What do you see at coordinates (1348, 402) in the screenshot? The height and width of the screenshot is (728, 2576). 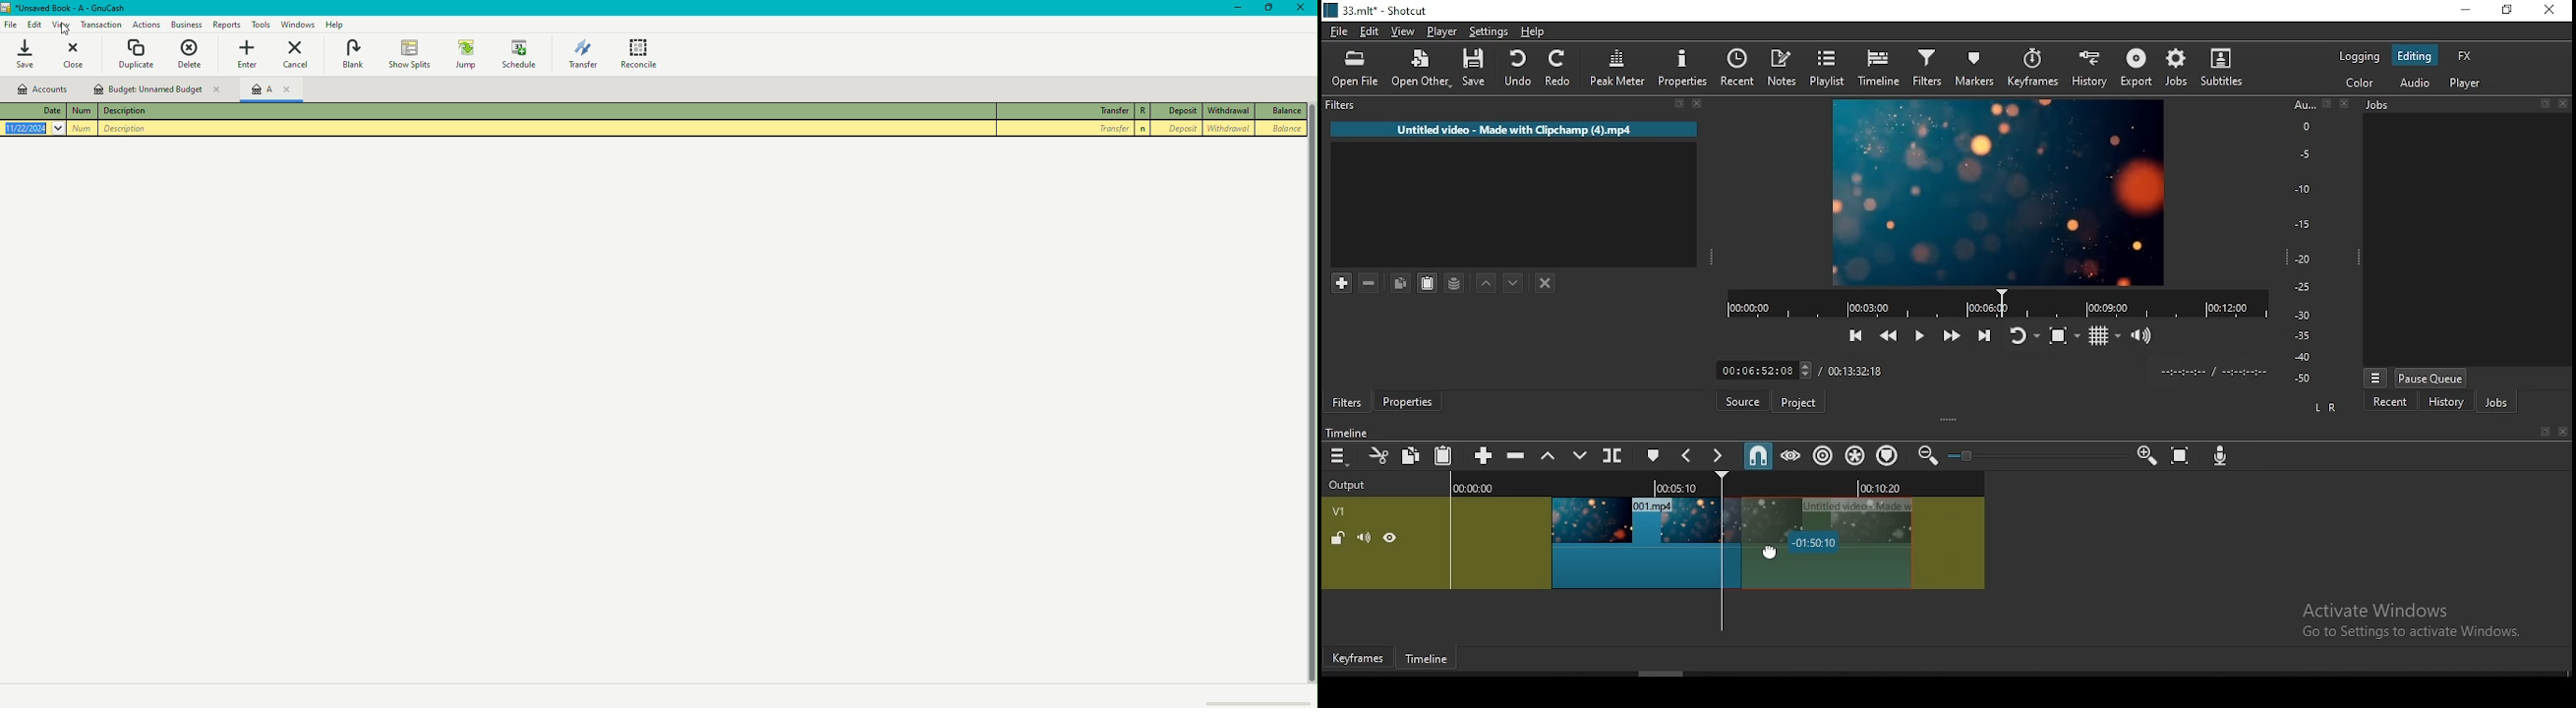 I see `filters` at bounding box center [1348, 402].